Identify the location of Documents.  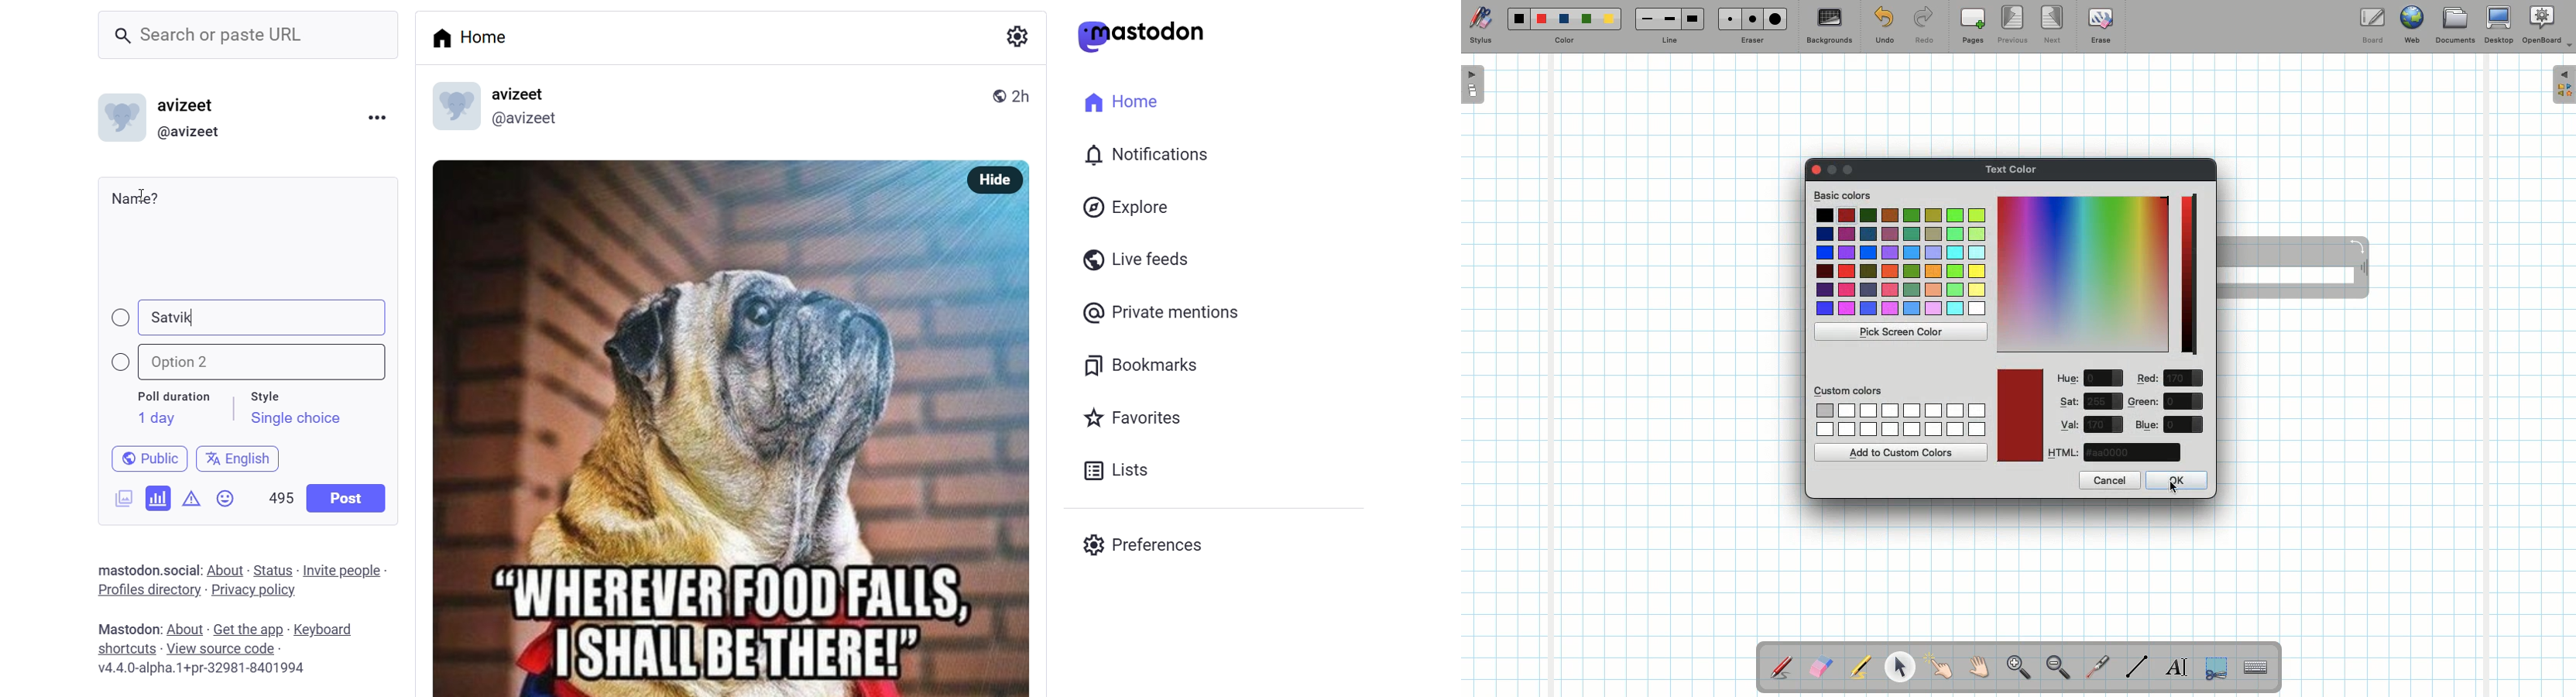
(2454, 27).